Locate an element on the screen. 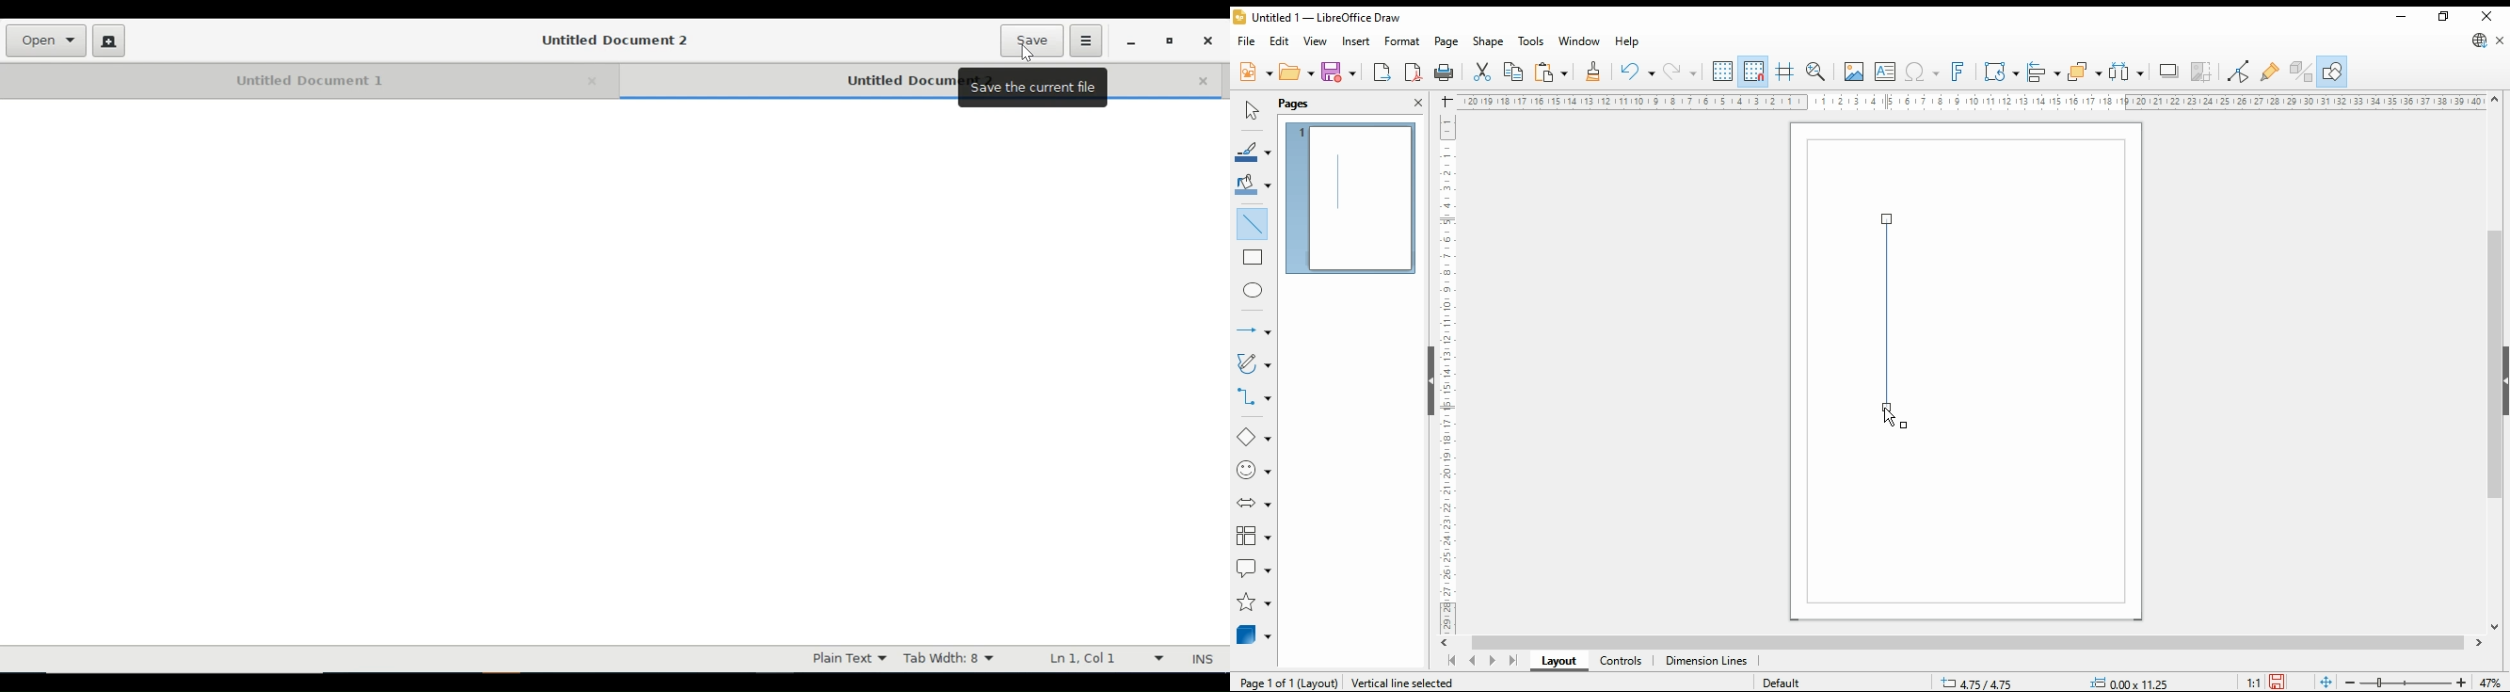 This screenshot has height=700, width=2520. shape is located at coordinates (1489, 43).